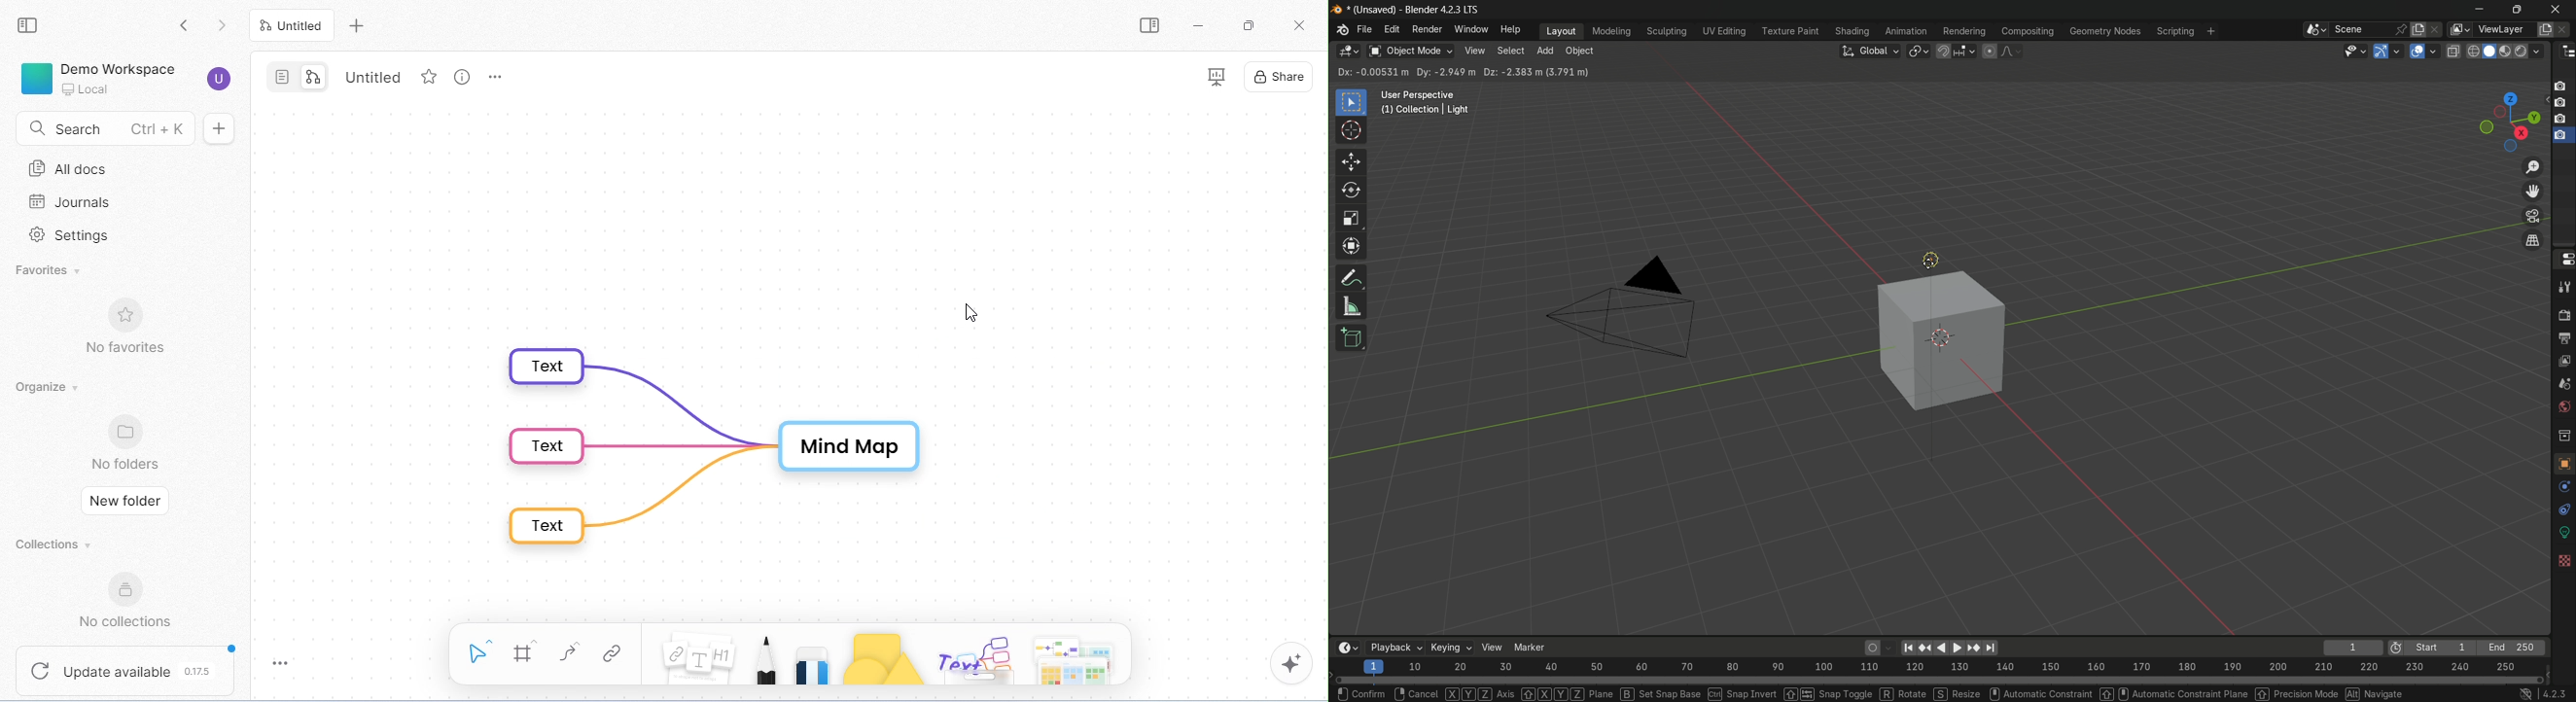  Describe the element at coordinates (1927, 647) in the screenshot. I see `jump to keyframe` at that location.